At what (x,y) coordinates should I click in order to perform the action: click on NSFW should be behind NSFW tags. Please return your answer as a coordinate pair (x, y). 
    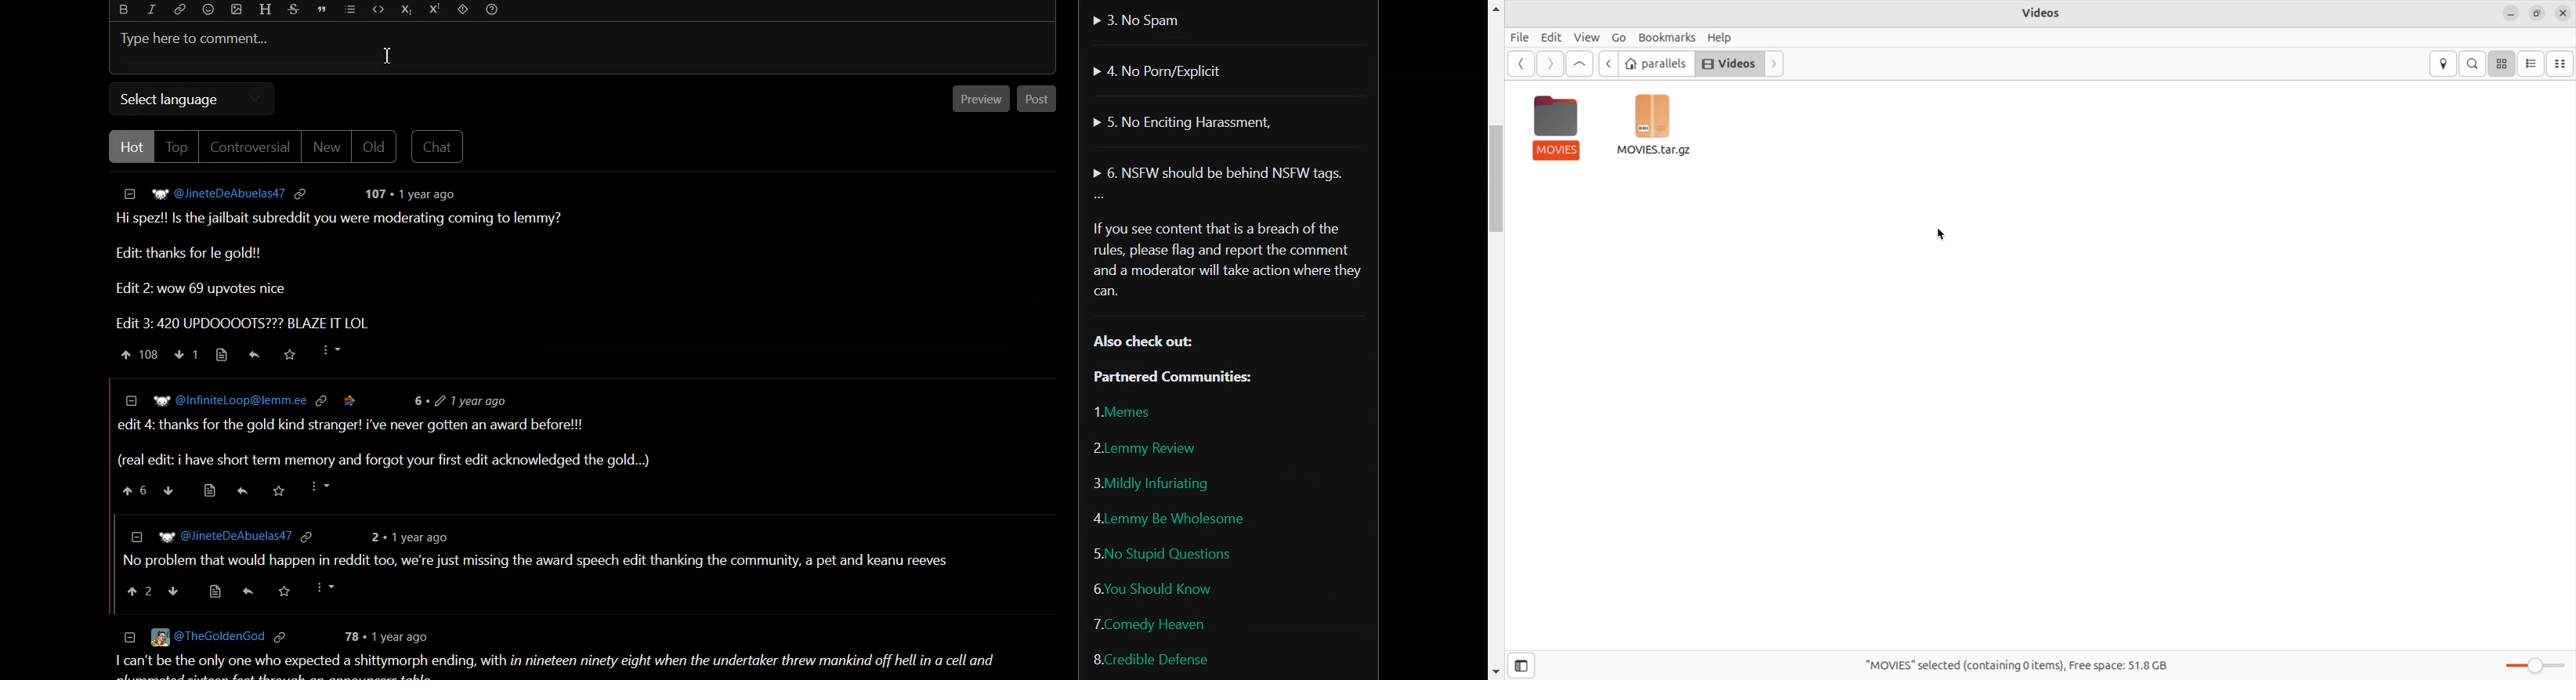
    Looking at the image, I should click on (1219, 170).